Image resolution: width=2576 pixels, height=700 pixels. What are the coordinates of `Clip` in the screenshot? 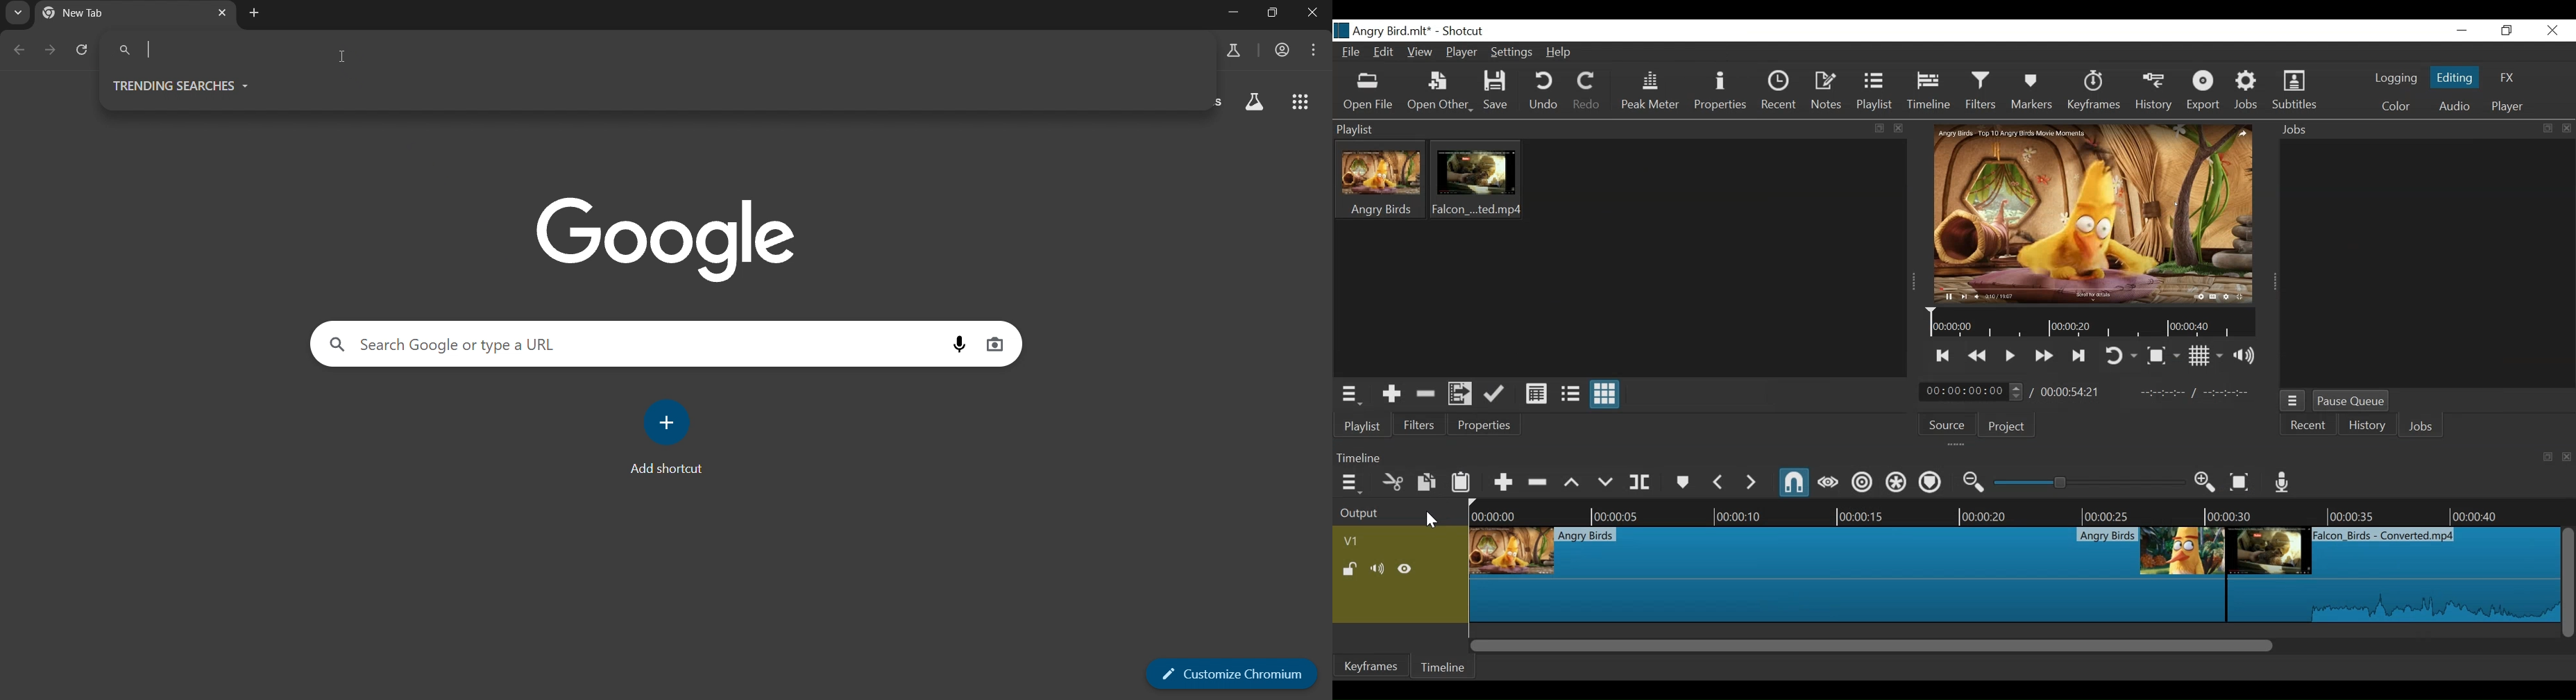 It's located at (1847, 574).